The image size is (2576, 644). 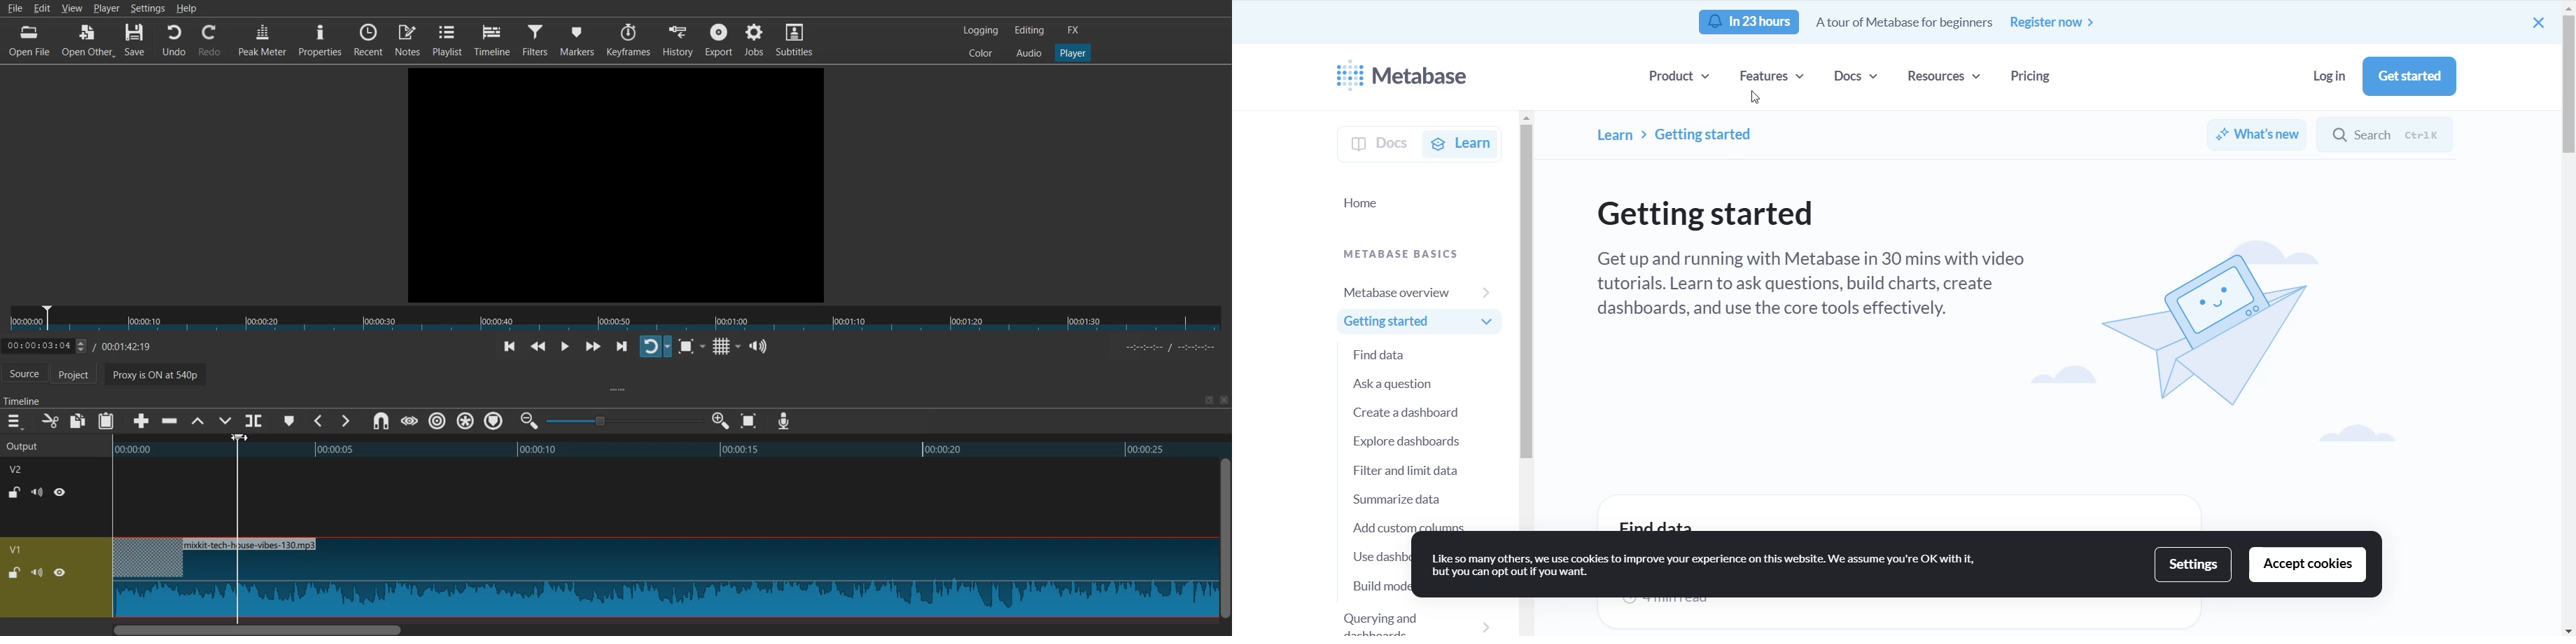 I want to click on Recent, so click(x=369, y=39).